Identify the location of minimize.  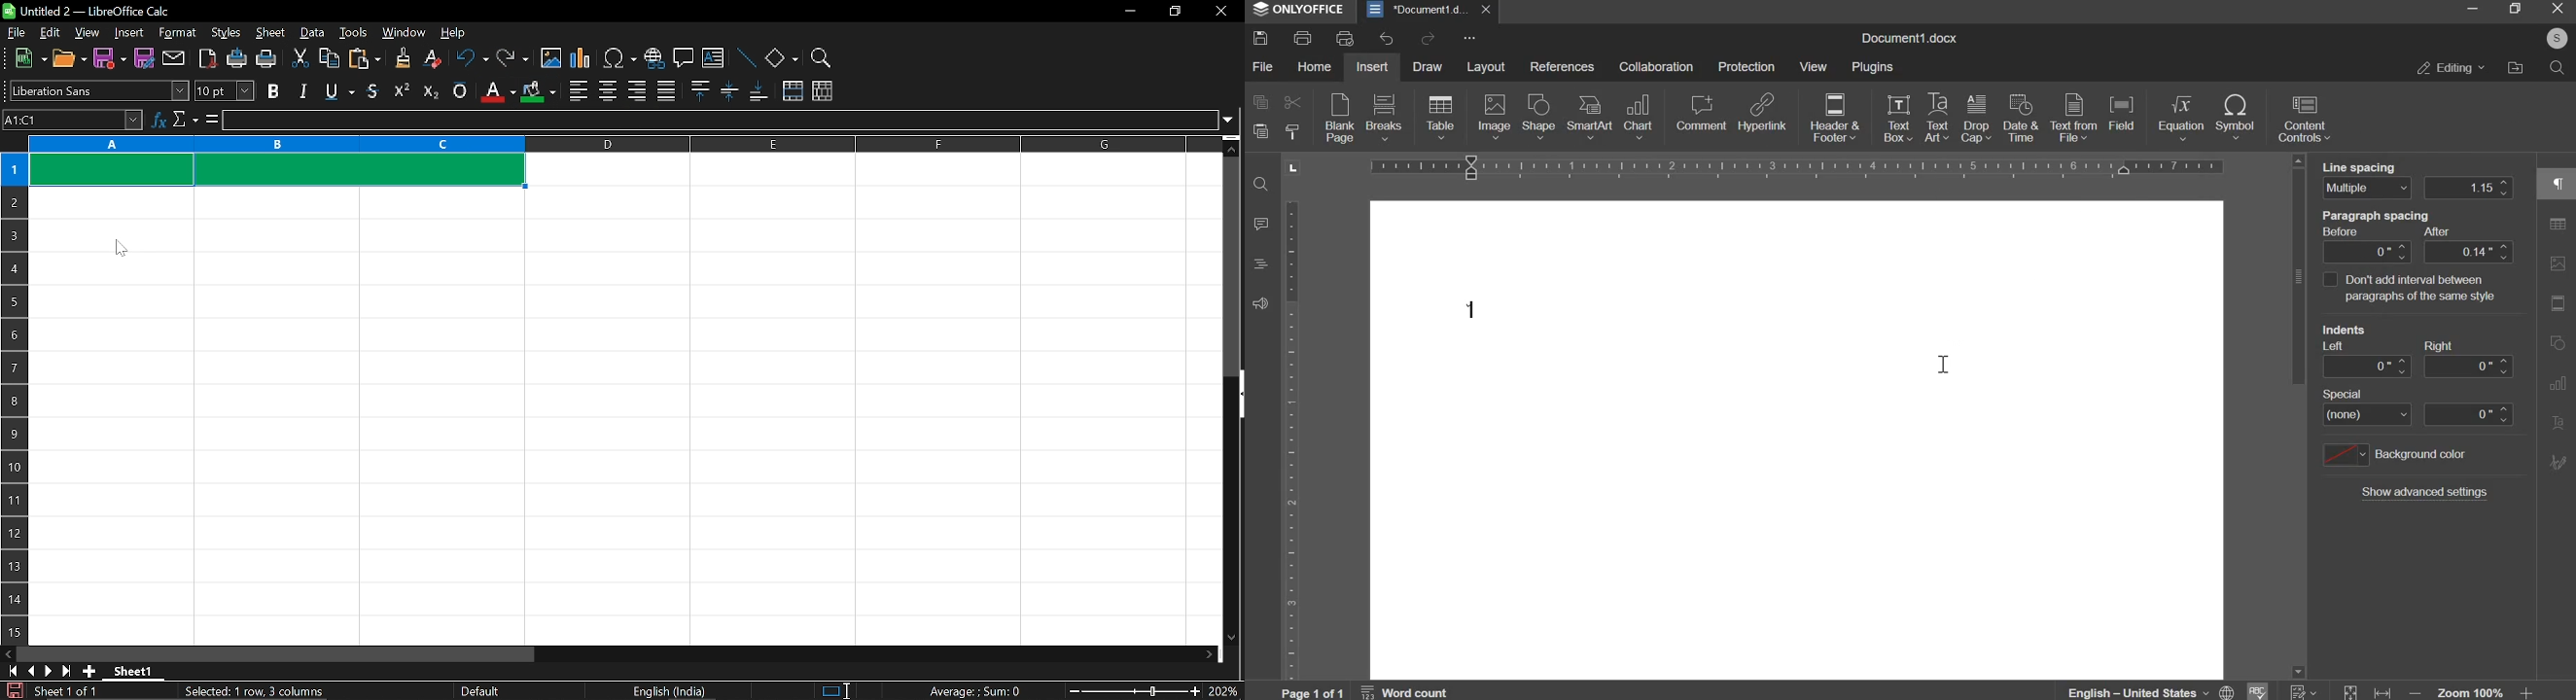
(2471, 9).